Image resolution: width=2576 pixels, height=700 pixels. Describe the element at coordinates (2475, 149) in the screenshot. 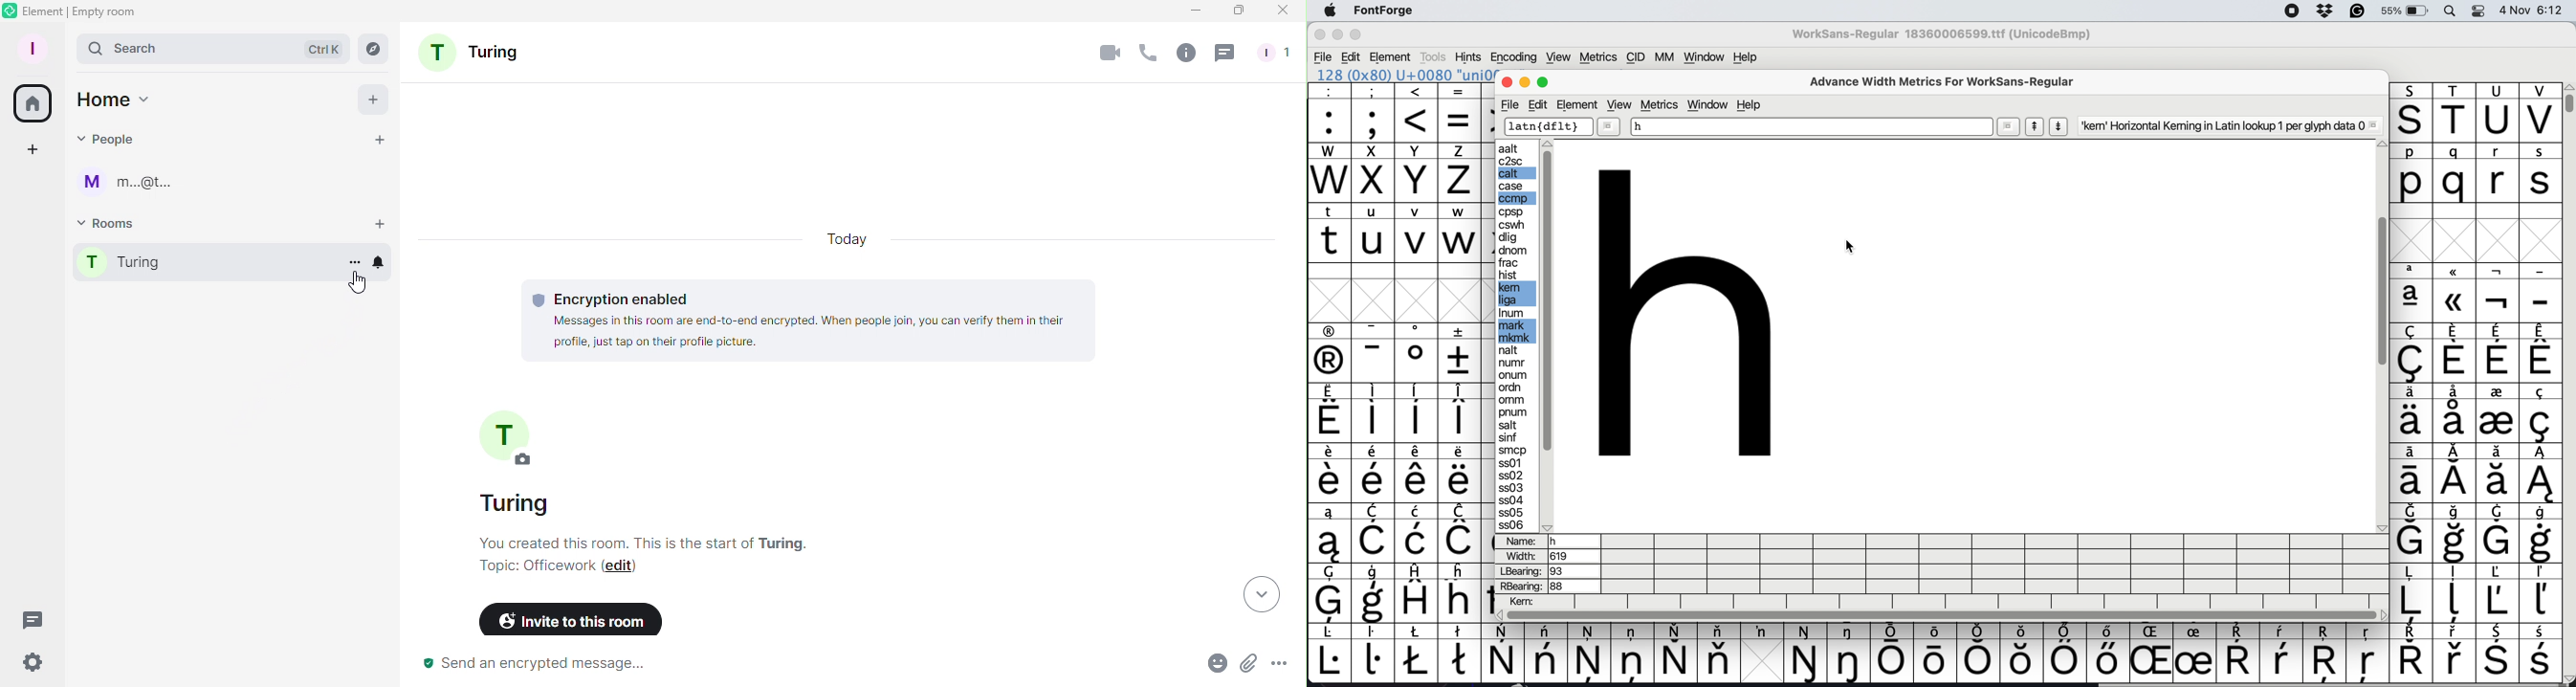

I see `lowercase letters` at that location.